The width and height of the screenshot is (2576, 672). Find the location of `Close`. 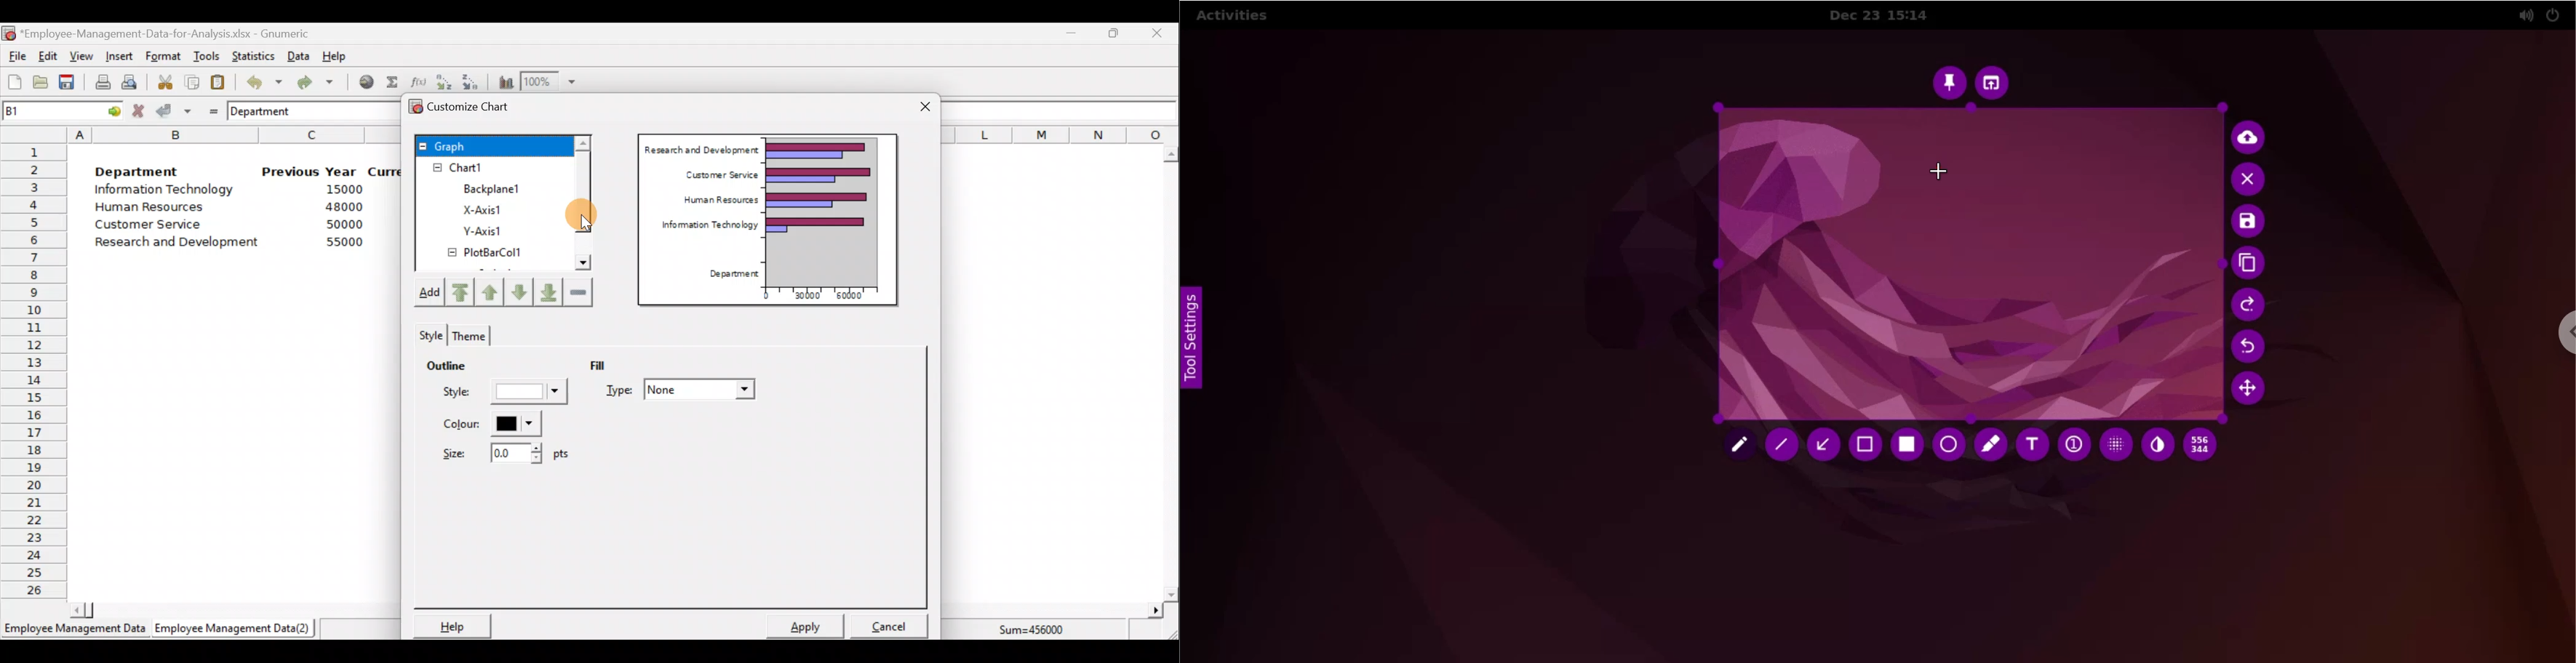

Close is located at coordinates (1156, 35).